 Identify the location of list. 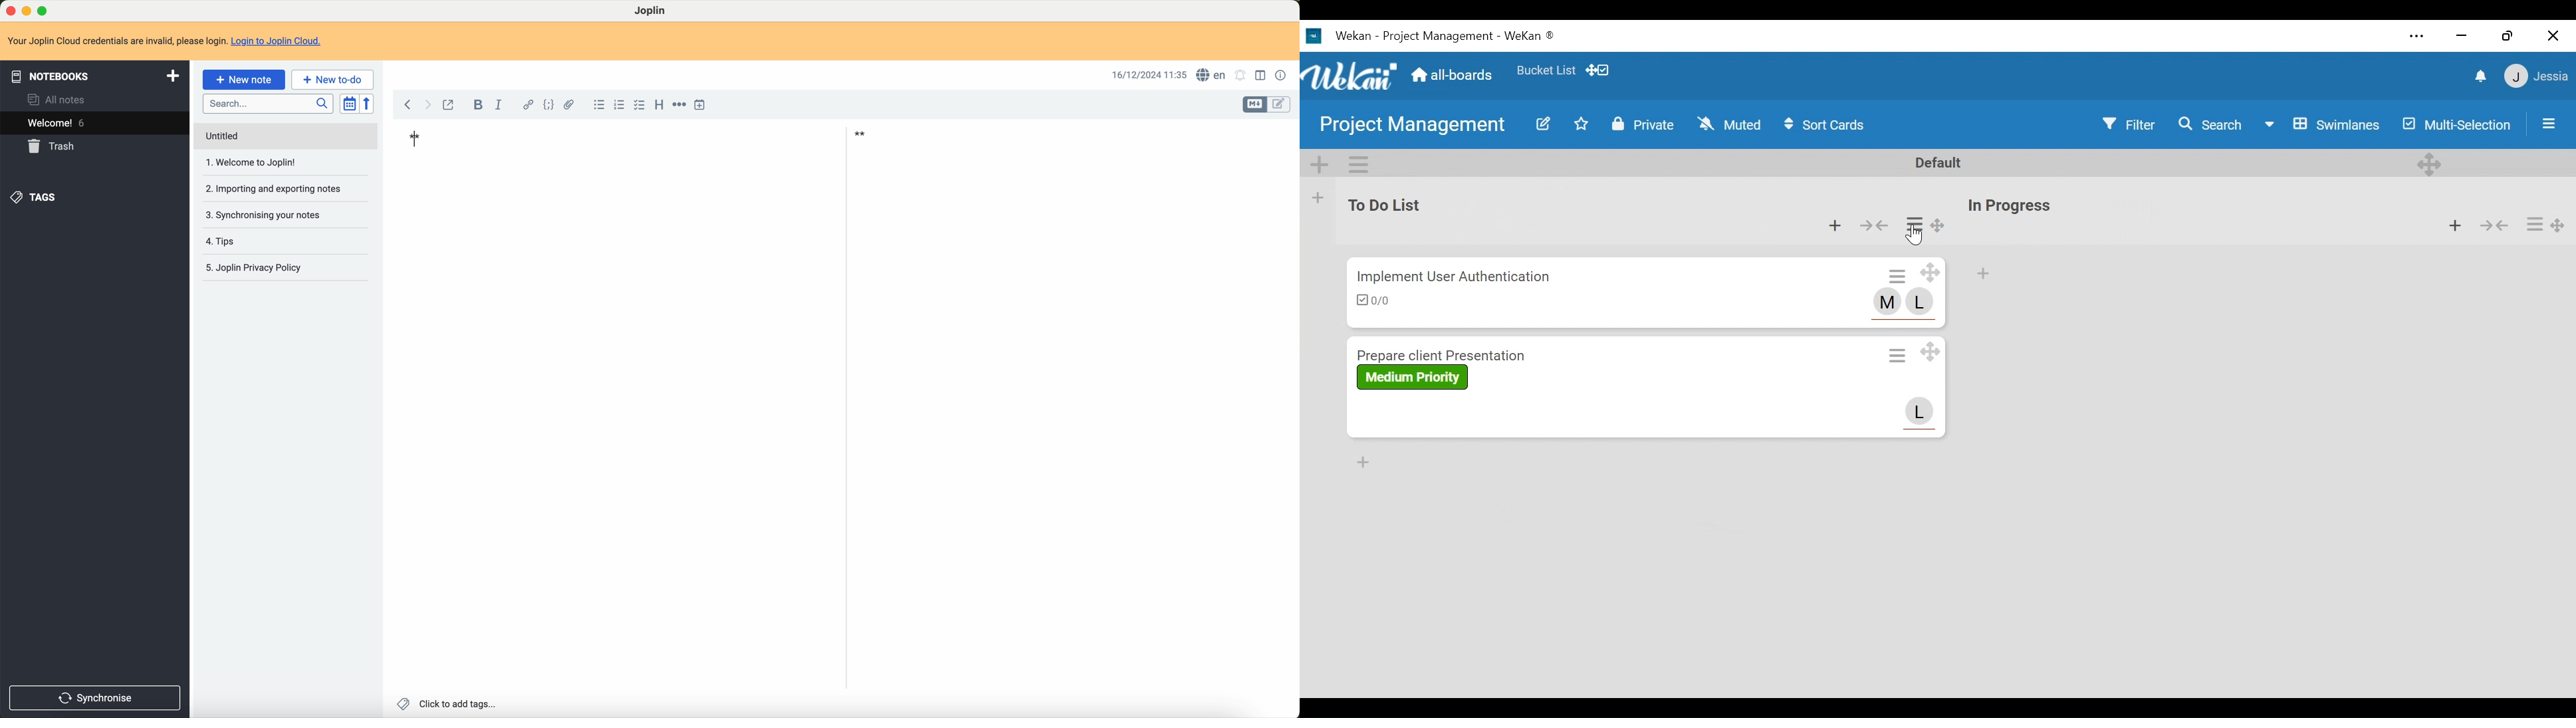
(2148, 216).